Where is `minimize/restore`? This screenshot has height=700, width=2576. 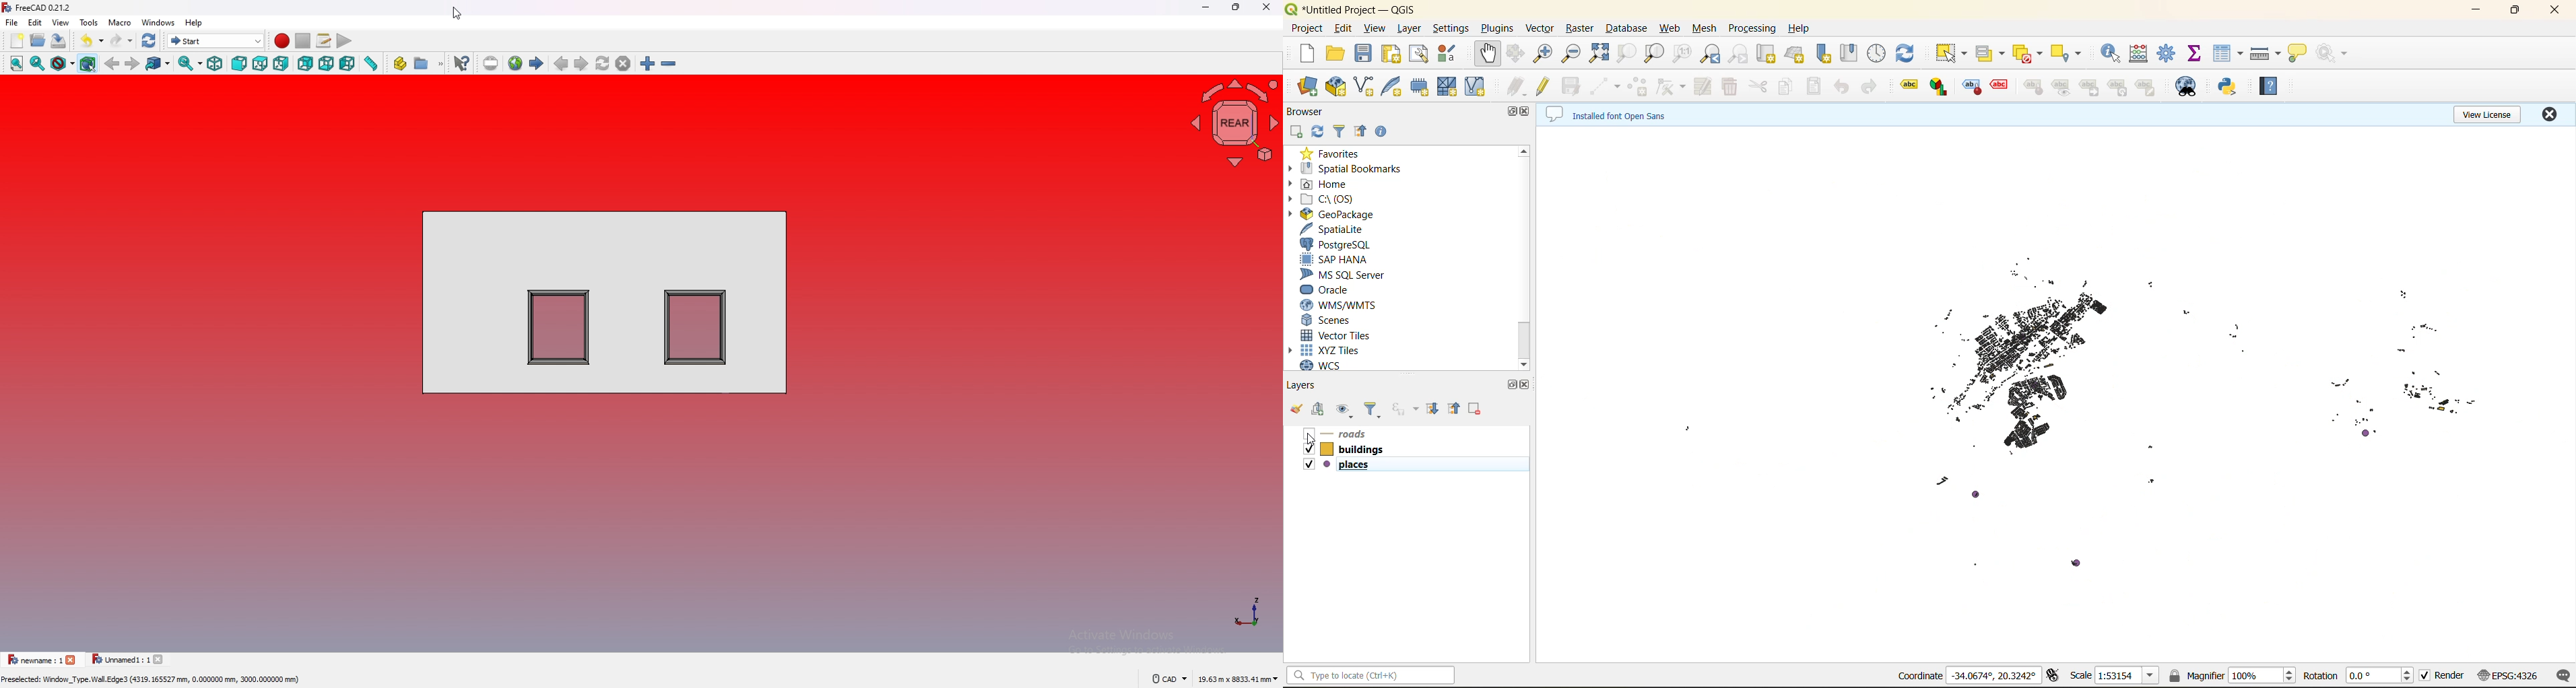 minimize/restore is located at coordinates (1238, 7).